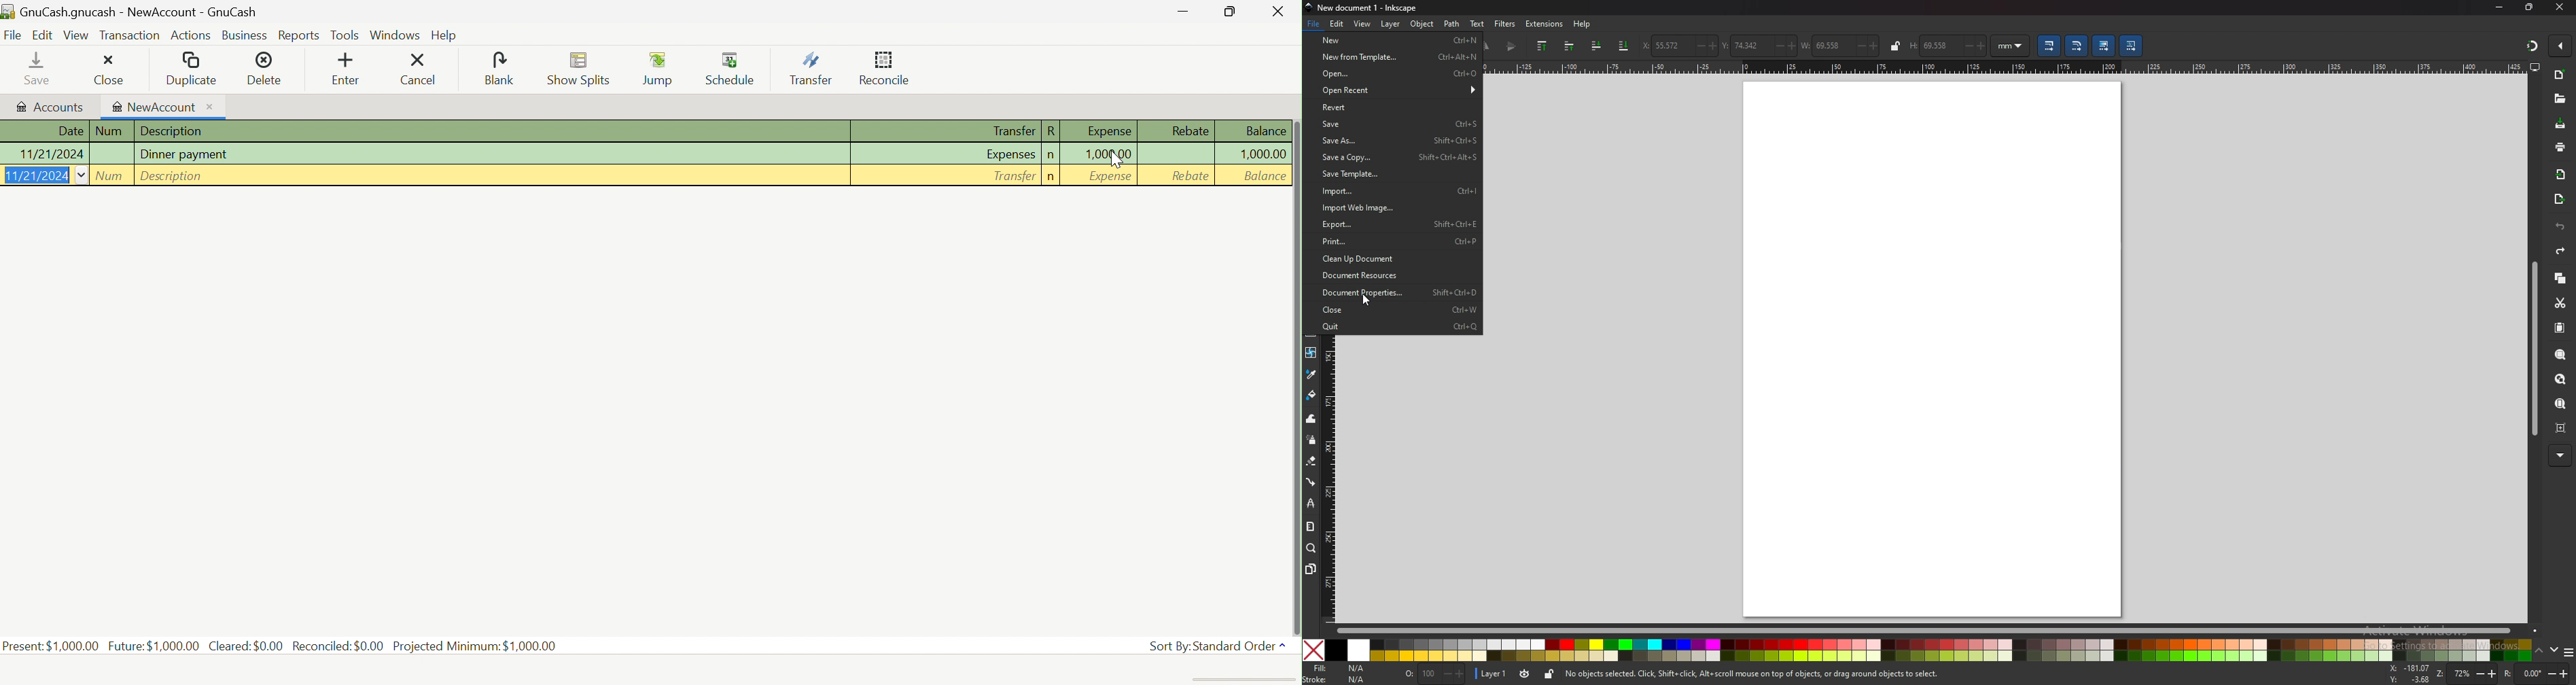  I want to click on open recent, so click(1393, 90).